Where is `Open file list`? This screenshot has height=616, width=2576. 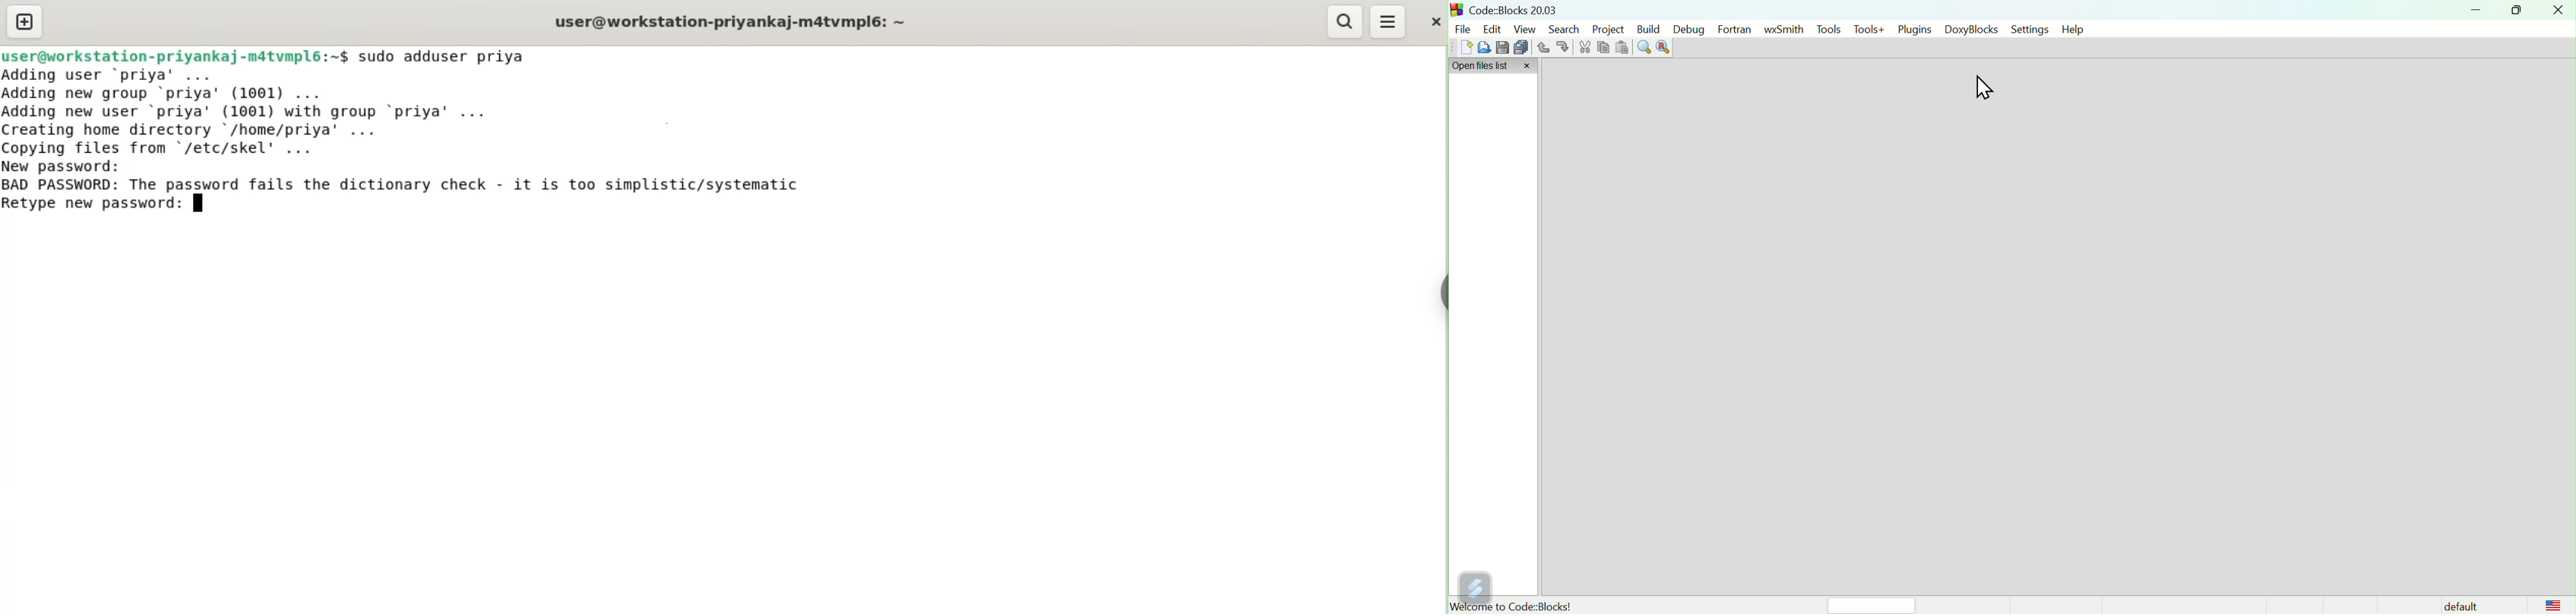
Open file list is located at coordinates (1494, 67).